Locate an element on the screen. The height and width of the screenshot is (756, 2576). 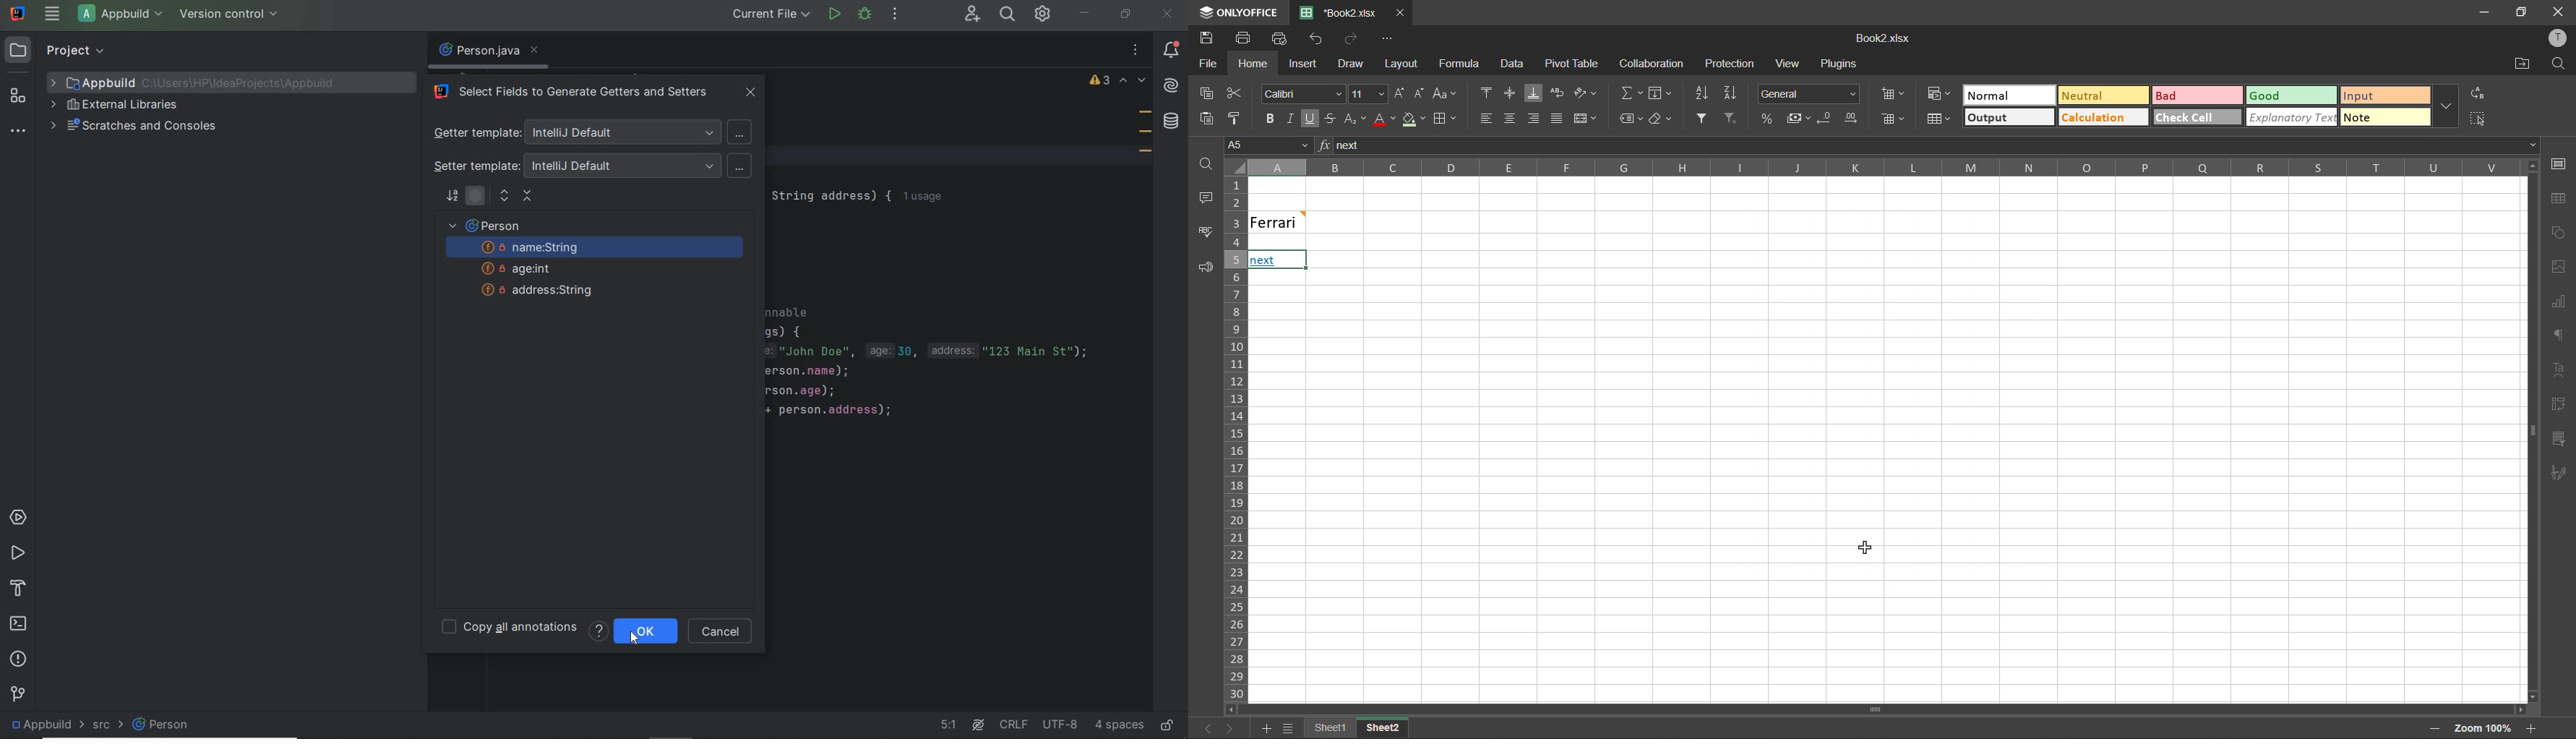
insert cells is located at coordinates (1893, 95).